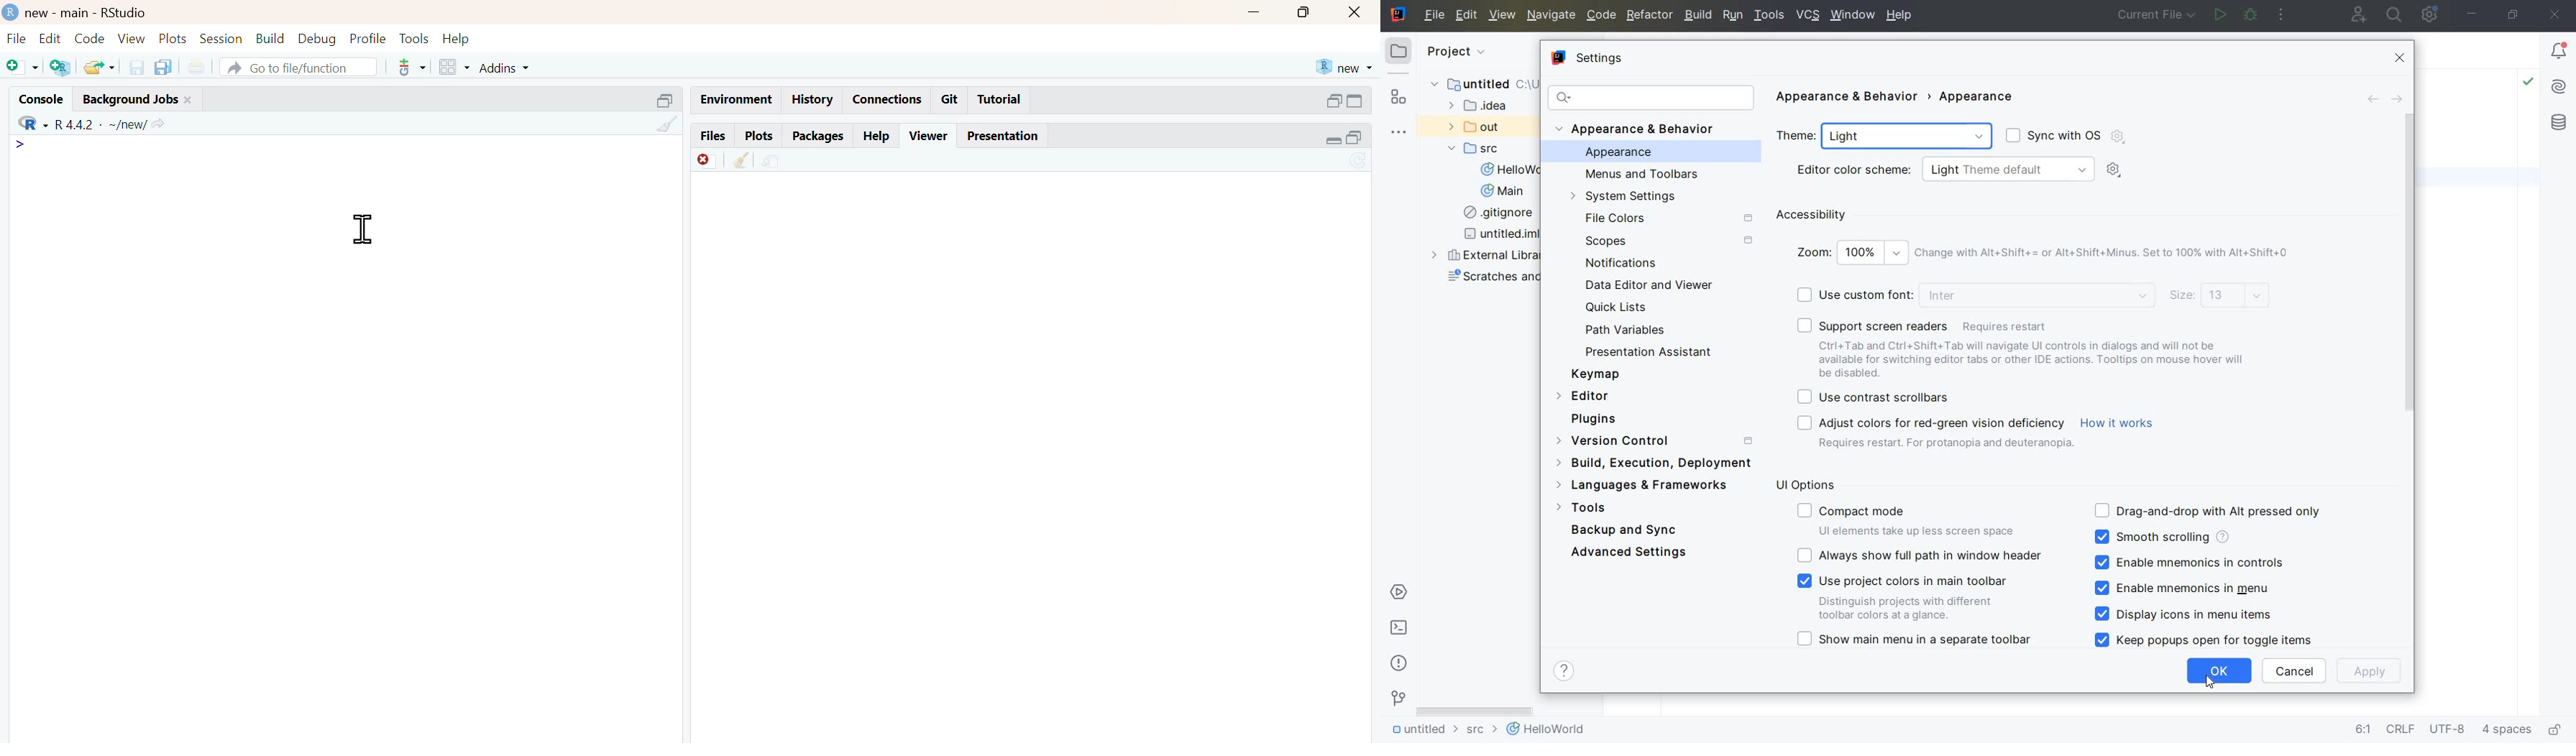 The image size is (2576, 756). Describe the element at coordinates (2372, 671) in the screenshot. I see `apply` at that location.